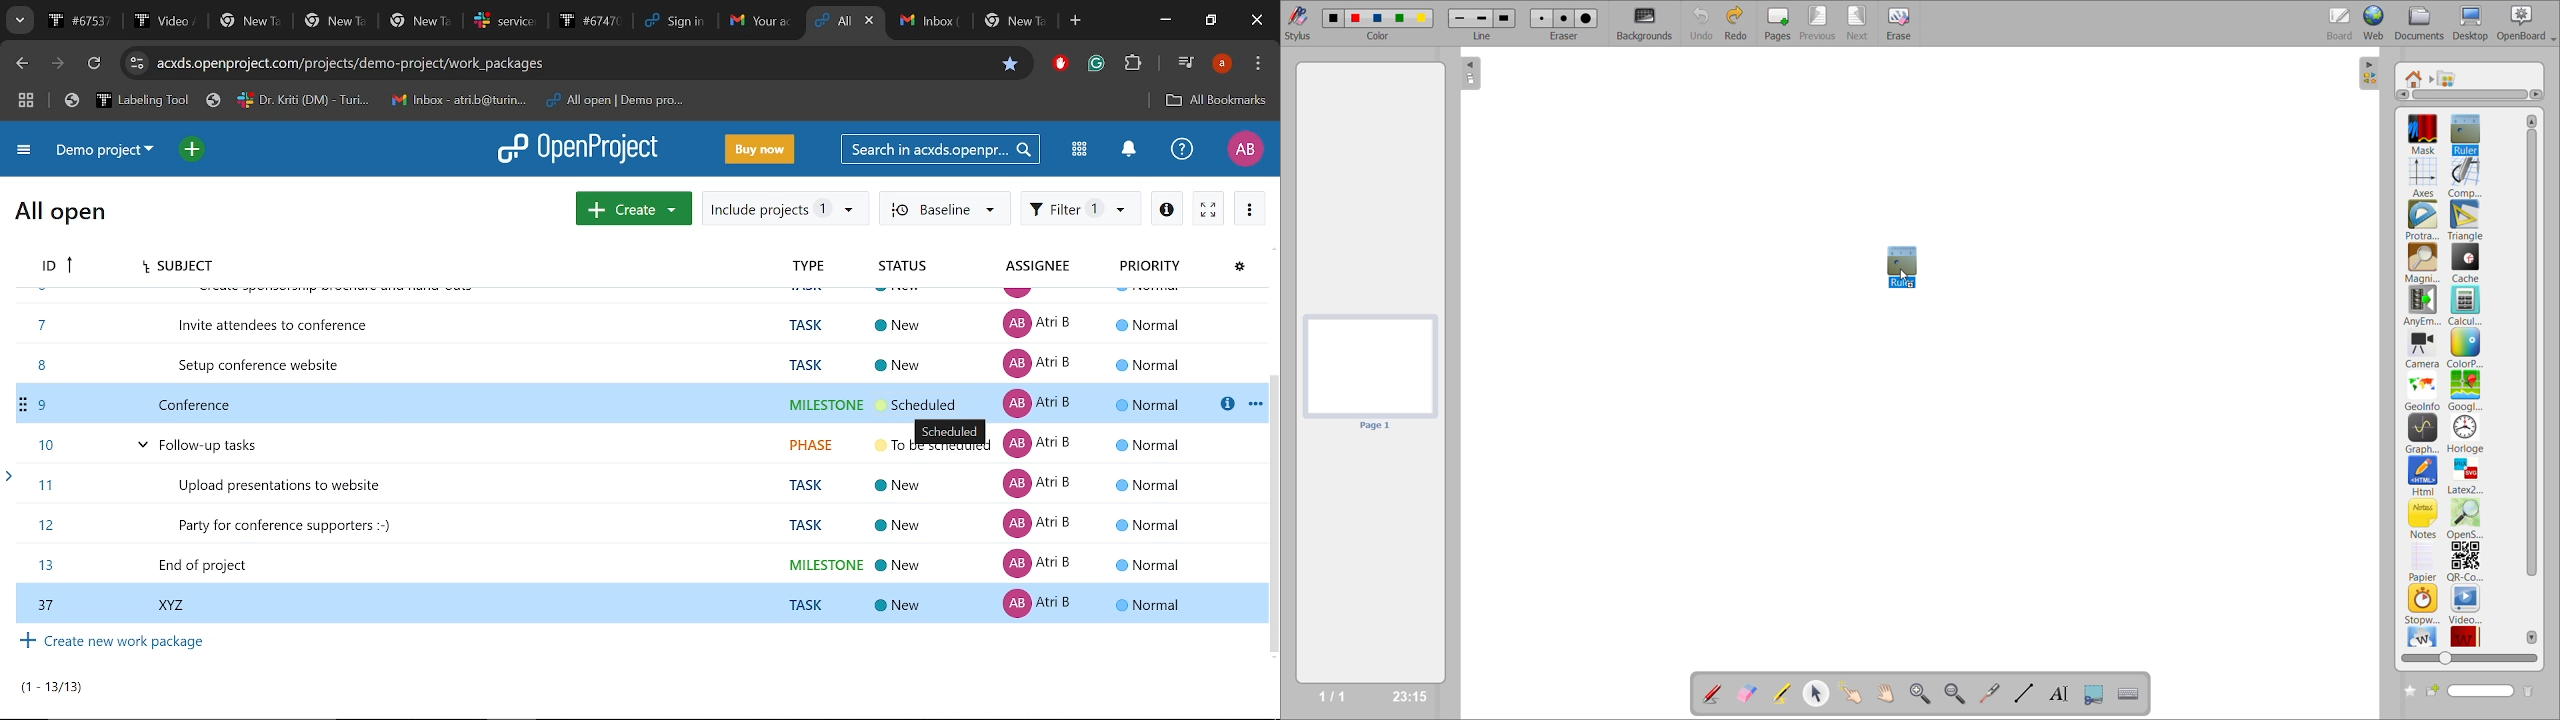 This screenshot has height=728, width=2576. Describe the element at coordinates (1076, 21) in the screenshot. I see `Add new tab` at that location.